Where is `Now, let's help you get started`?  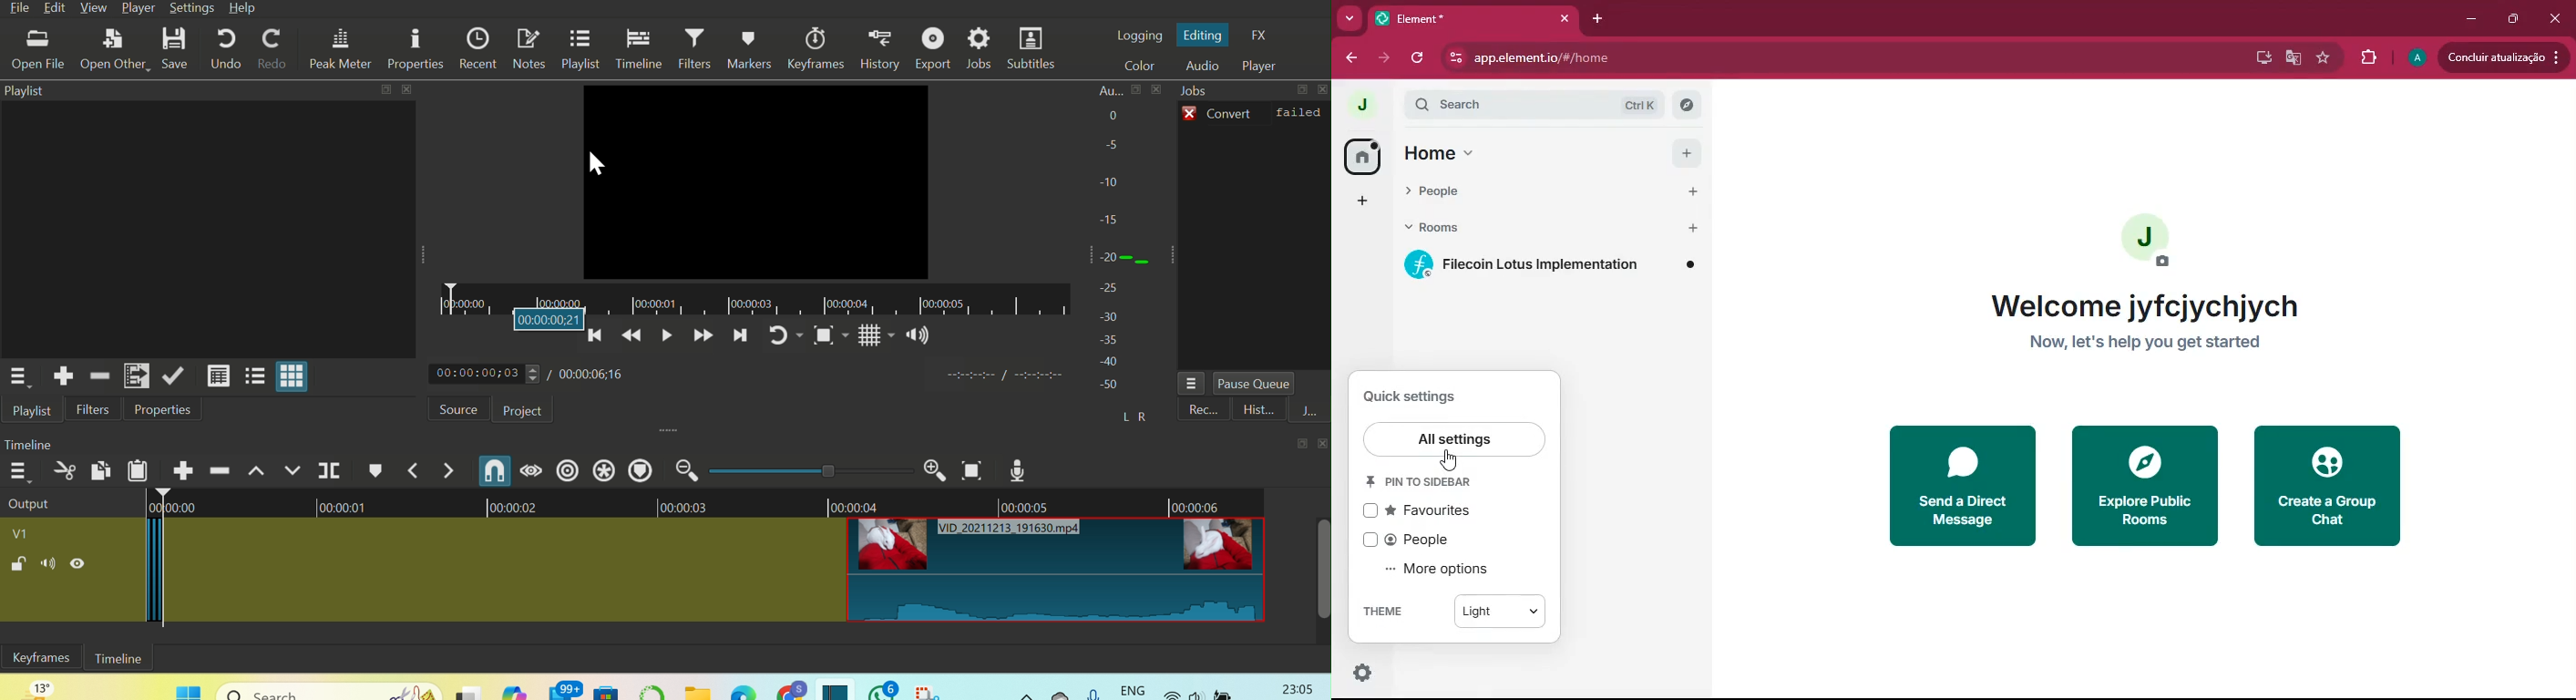
Now, let's help you get started is located at coordinates (2145, 343).